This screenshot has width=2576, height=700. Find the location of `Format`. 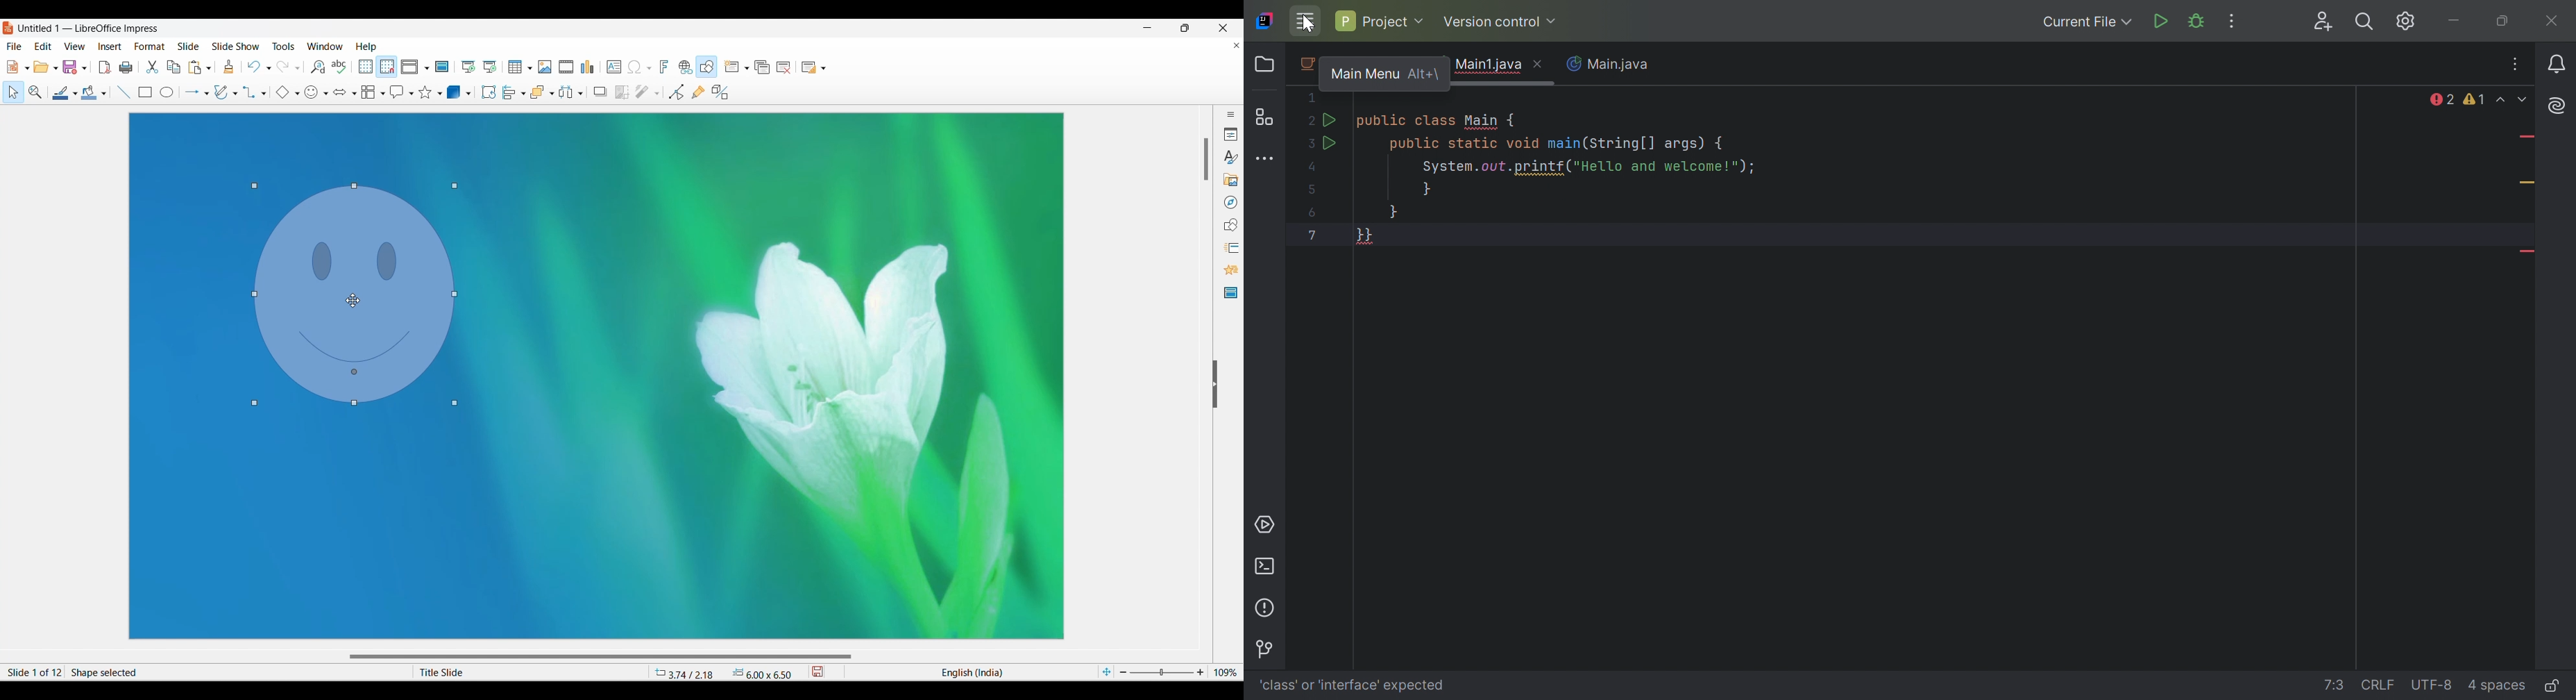

Format is located at coordinates (150, 47).